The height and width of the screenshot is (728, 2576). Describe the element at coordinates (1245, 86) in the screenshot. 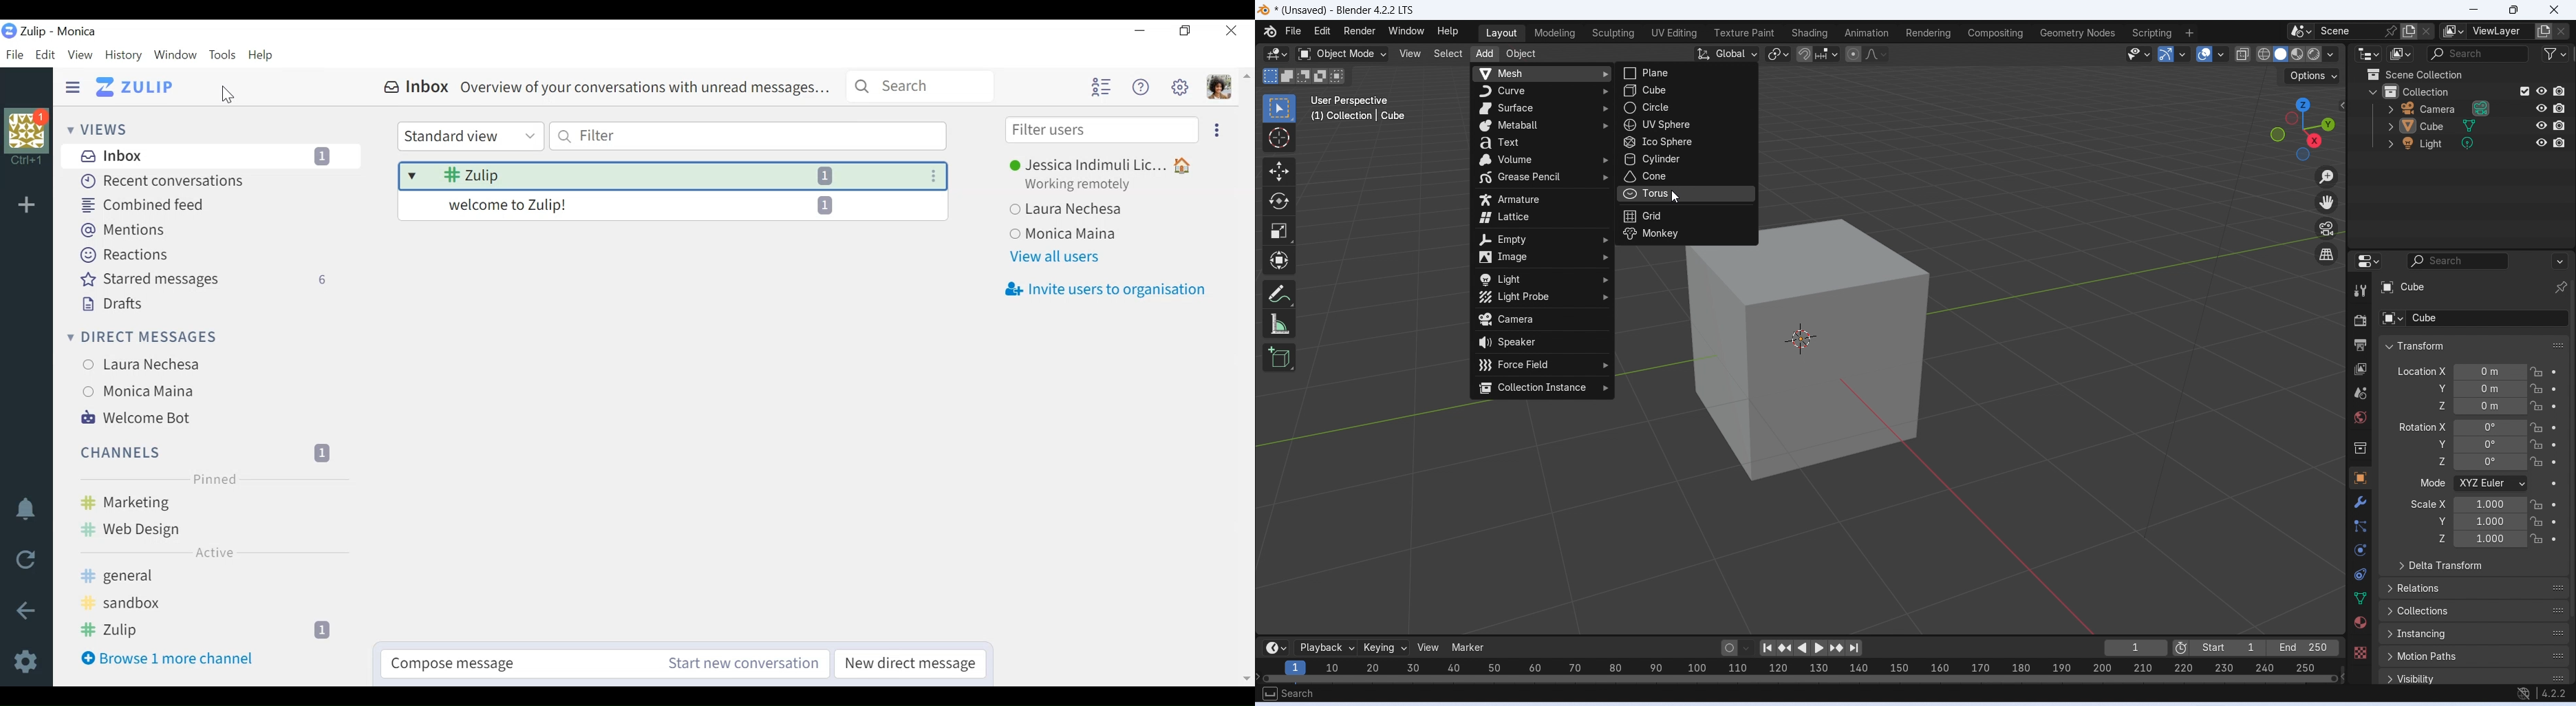

I see `scroll arrow` at that location.